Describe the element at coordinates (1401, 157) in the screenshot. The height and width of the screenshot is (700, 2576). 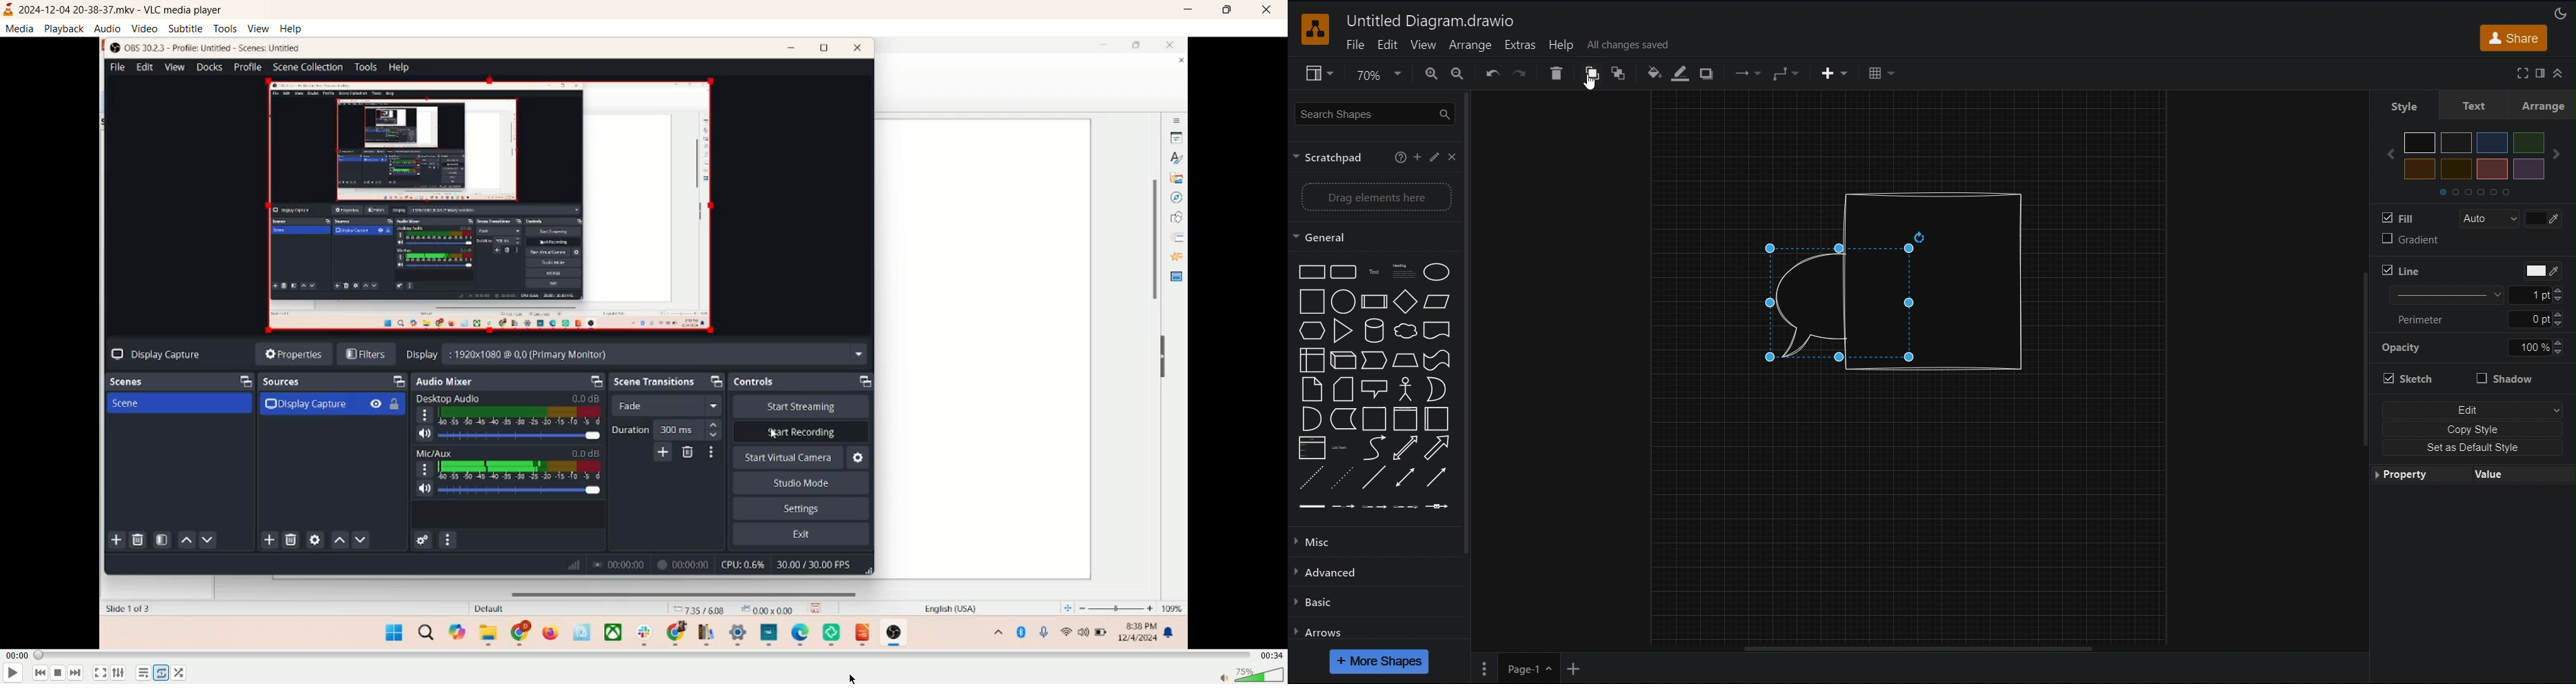
I see `More information` at that location.